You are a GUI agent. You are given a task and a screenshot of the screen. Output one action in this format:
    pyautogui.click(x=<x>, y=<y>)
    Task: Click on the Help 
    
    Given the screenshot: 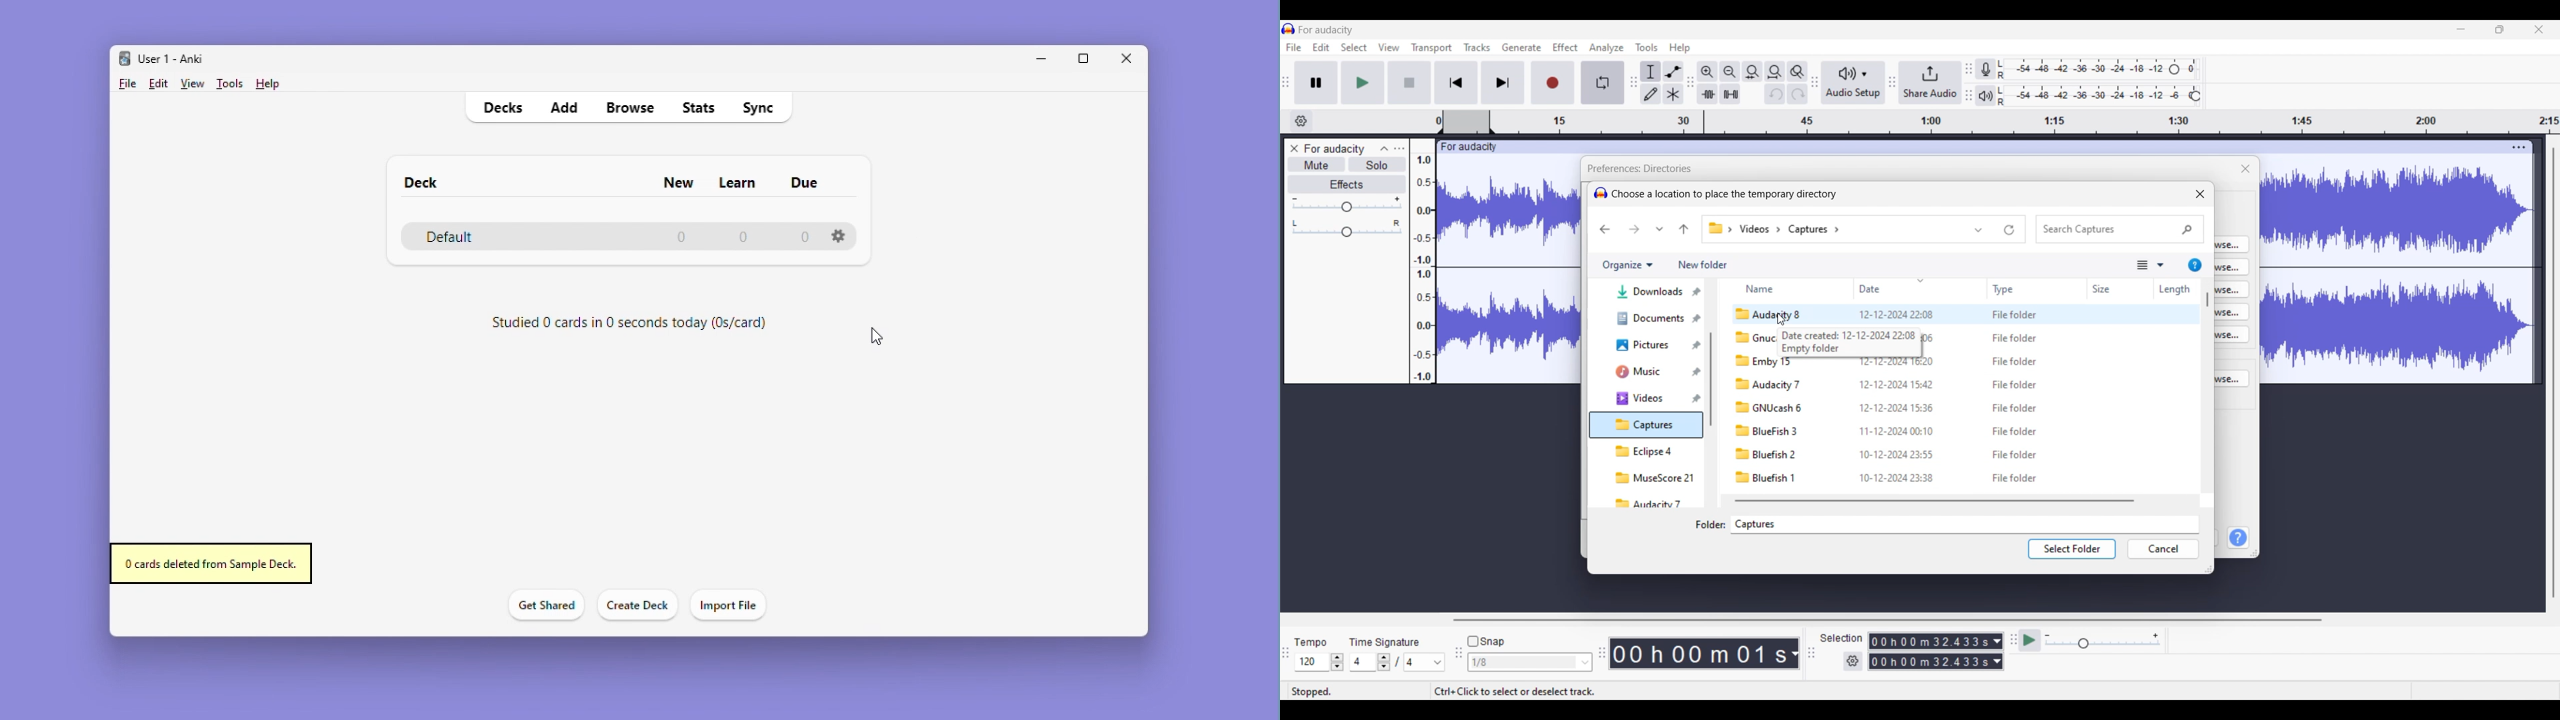 What is the action you would take?
    pyautogui.click(x=265, y=85)
    